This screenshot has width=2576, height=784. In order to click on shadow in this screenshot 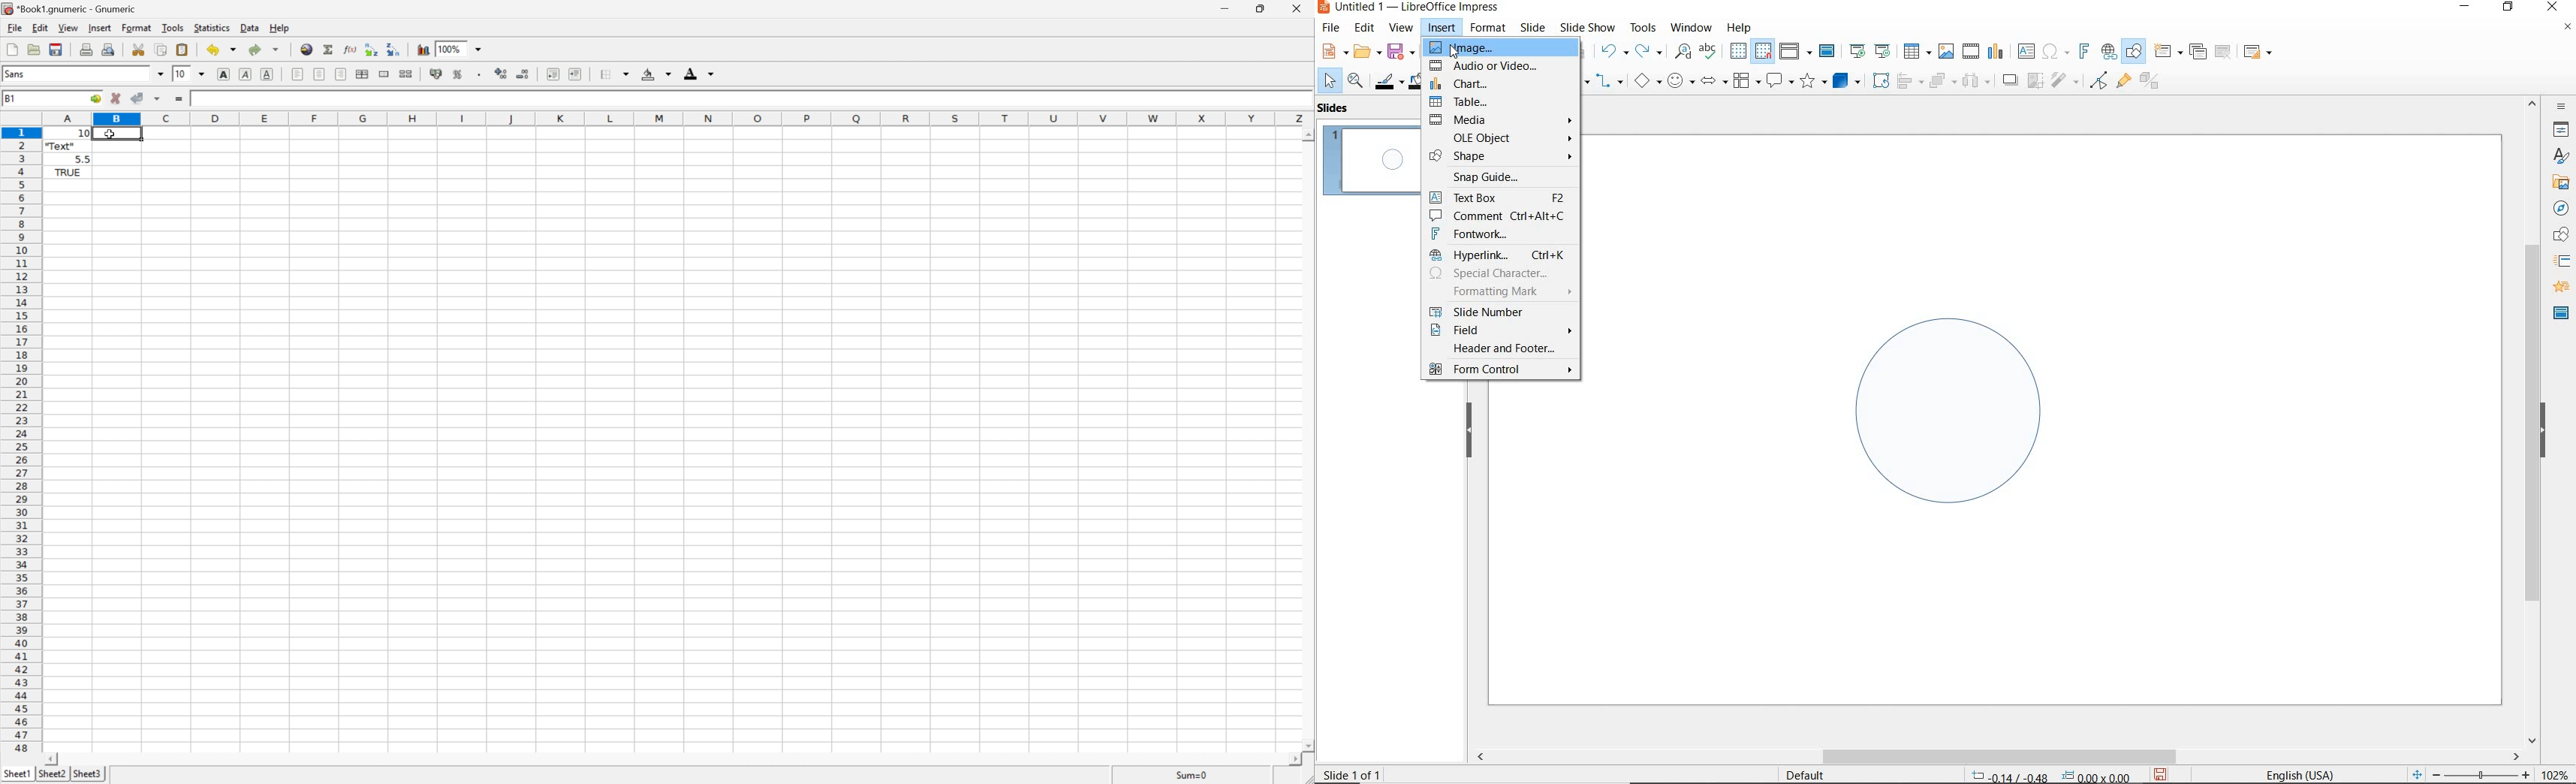, I will do `click(2009, 79)`.